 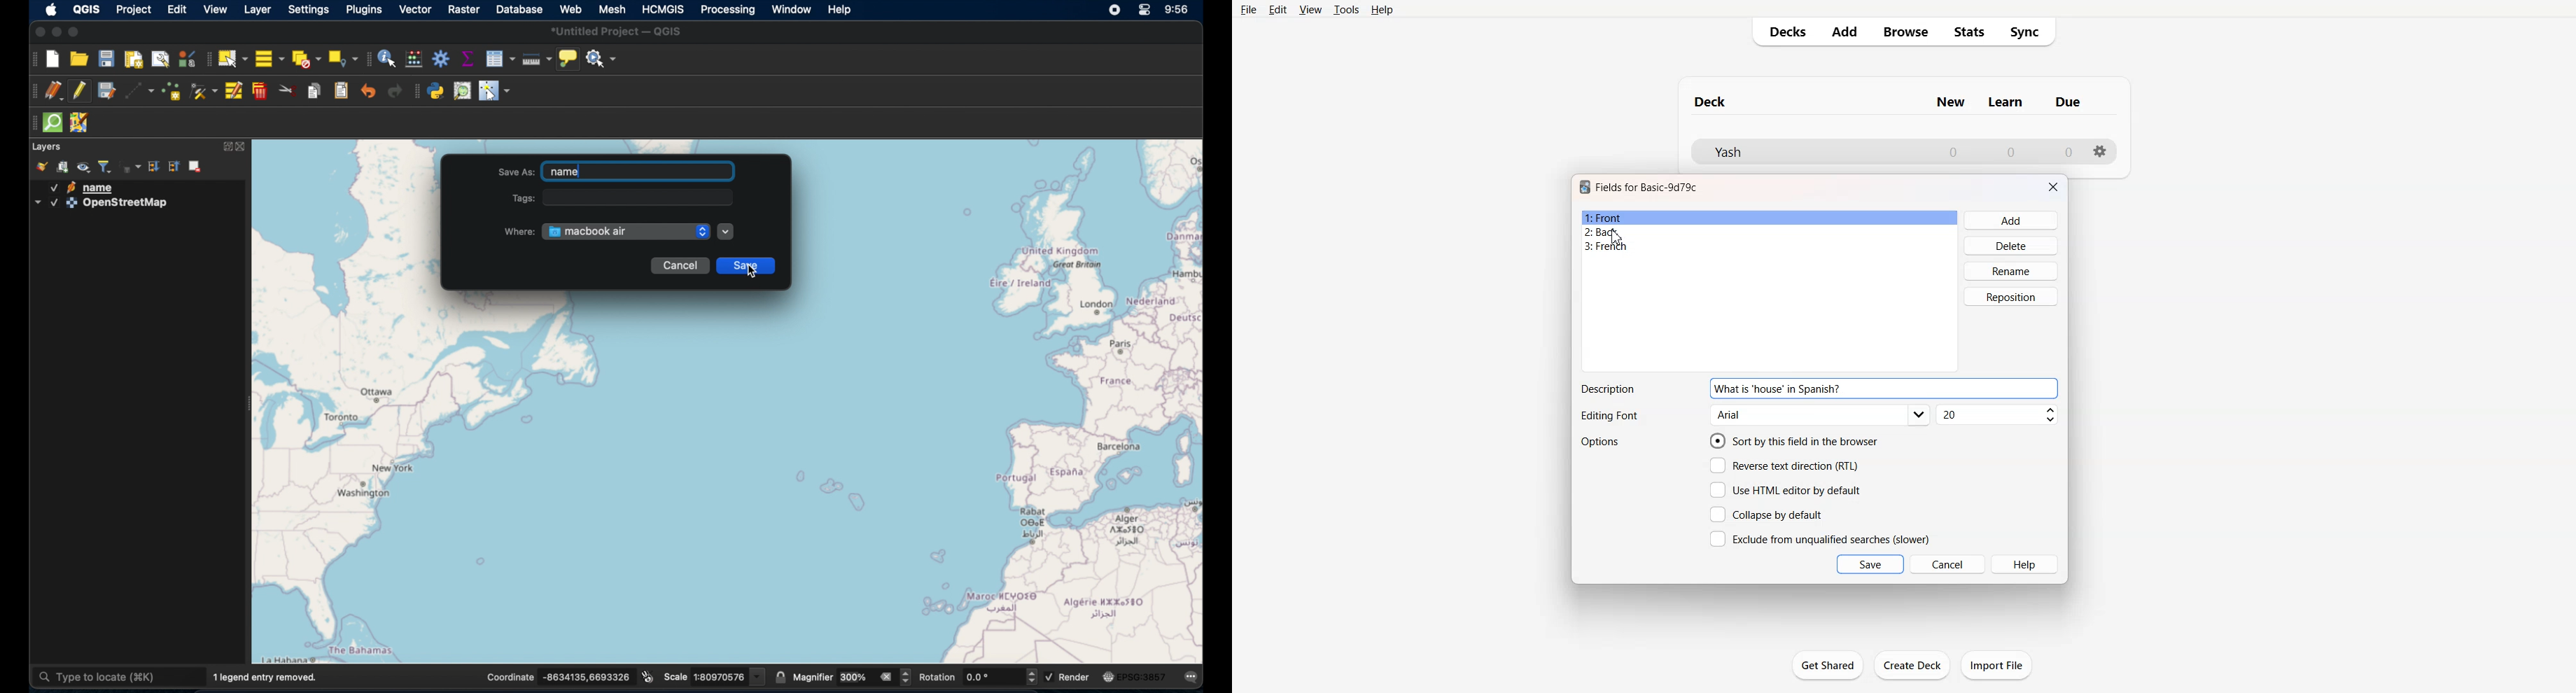 What do you see at coordinates (233, 59) in the screenshot?
I see `select features by area. or single click` at bounding box center [233, 59].